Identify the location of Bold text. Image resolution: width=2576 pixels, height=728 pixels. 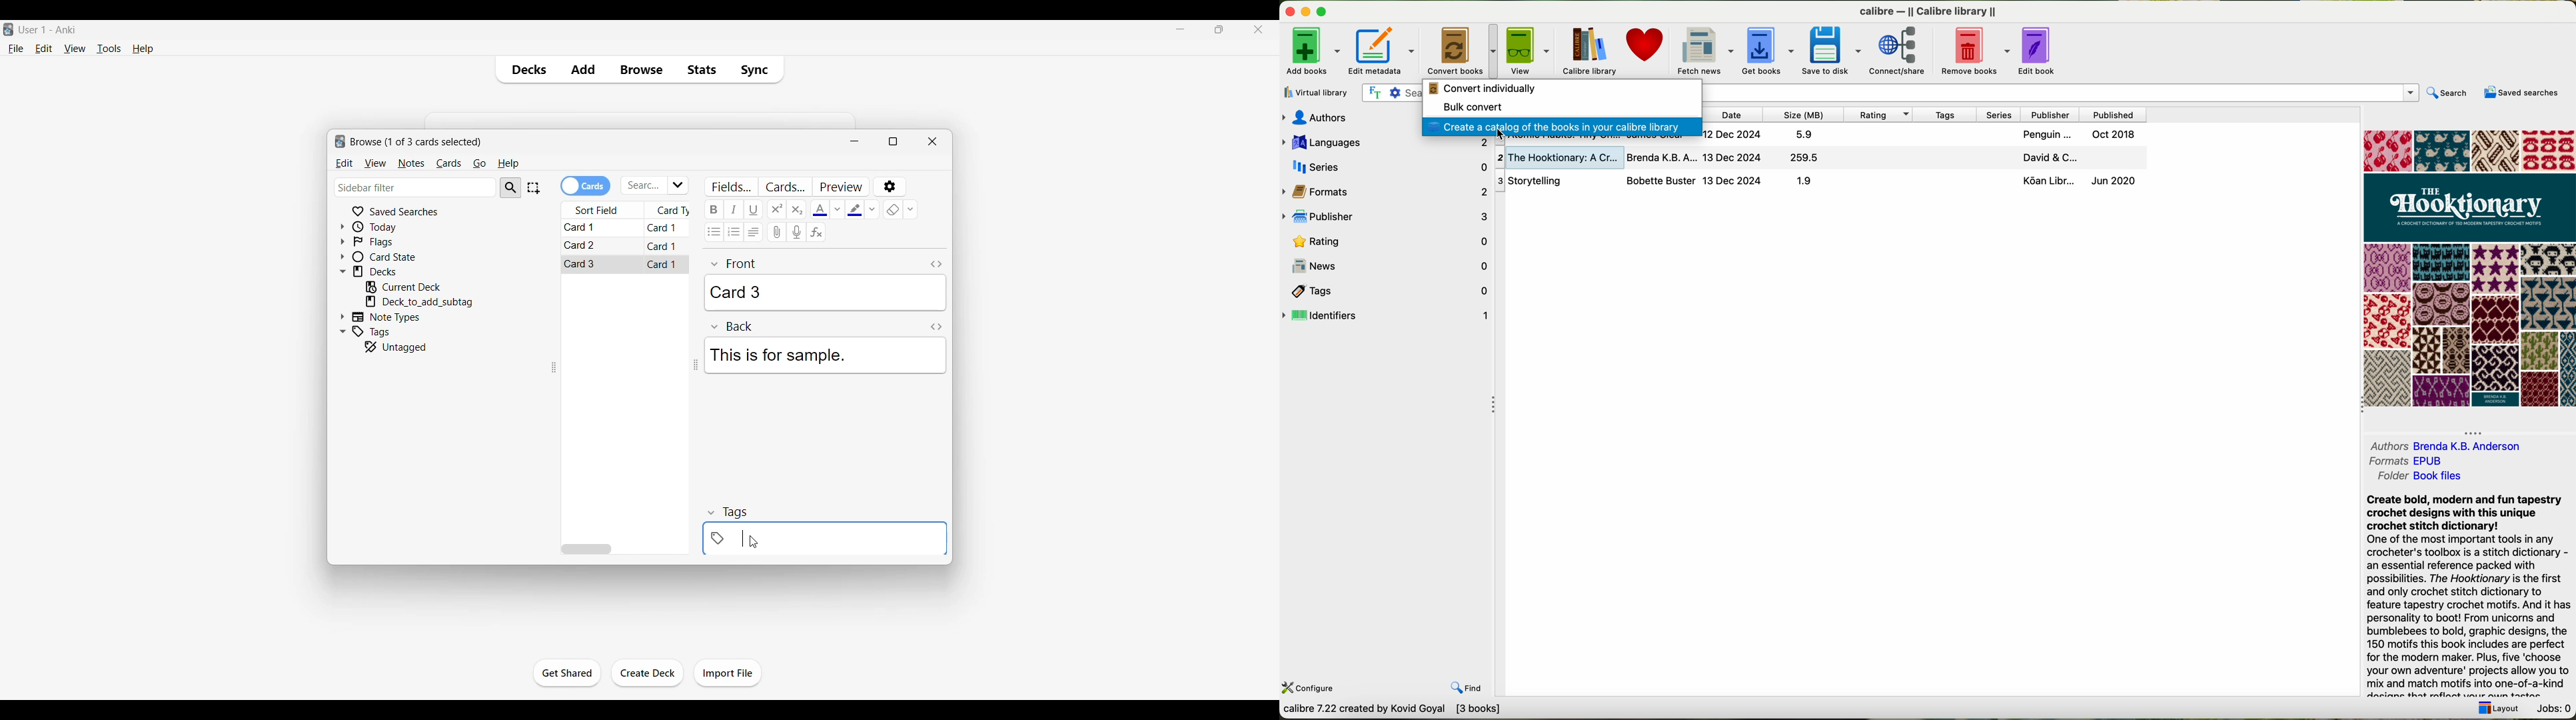
(714, 209).